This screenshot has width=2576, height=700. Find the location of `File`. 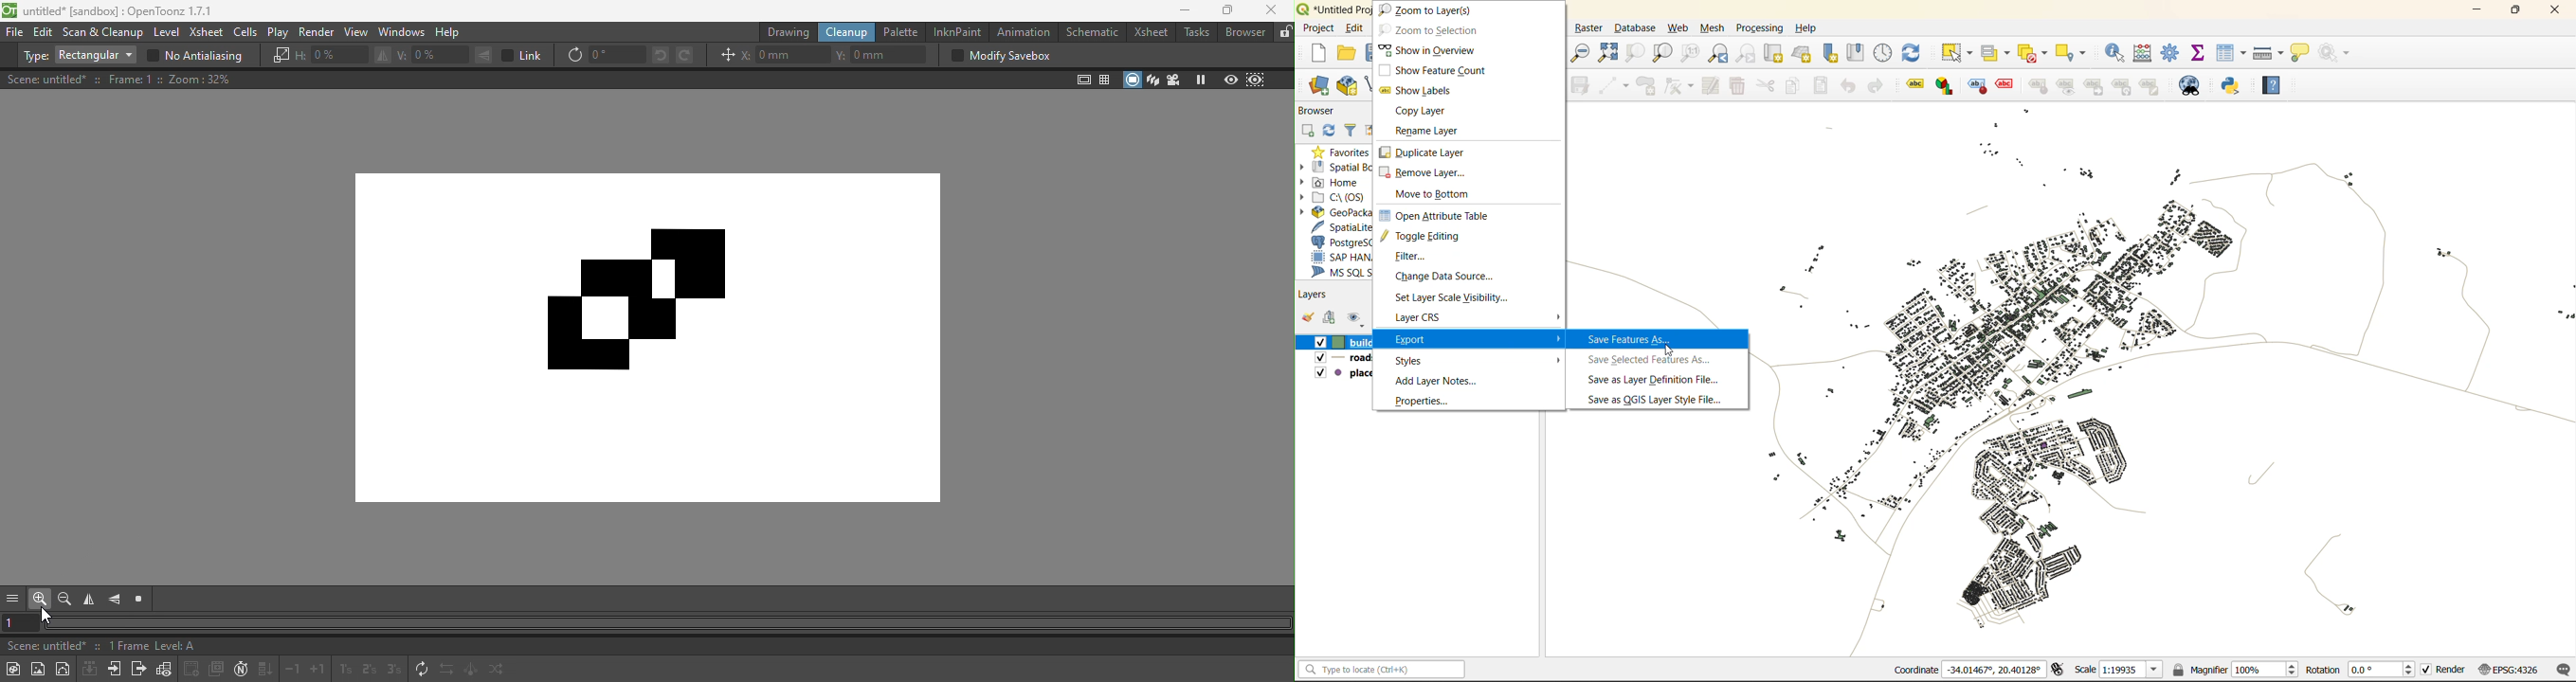

File is located at coordinates (16, 33).